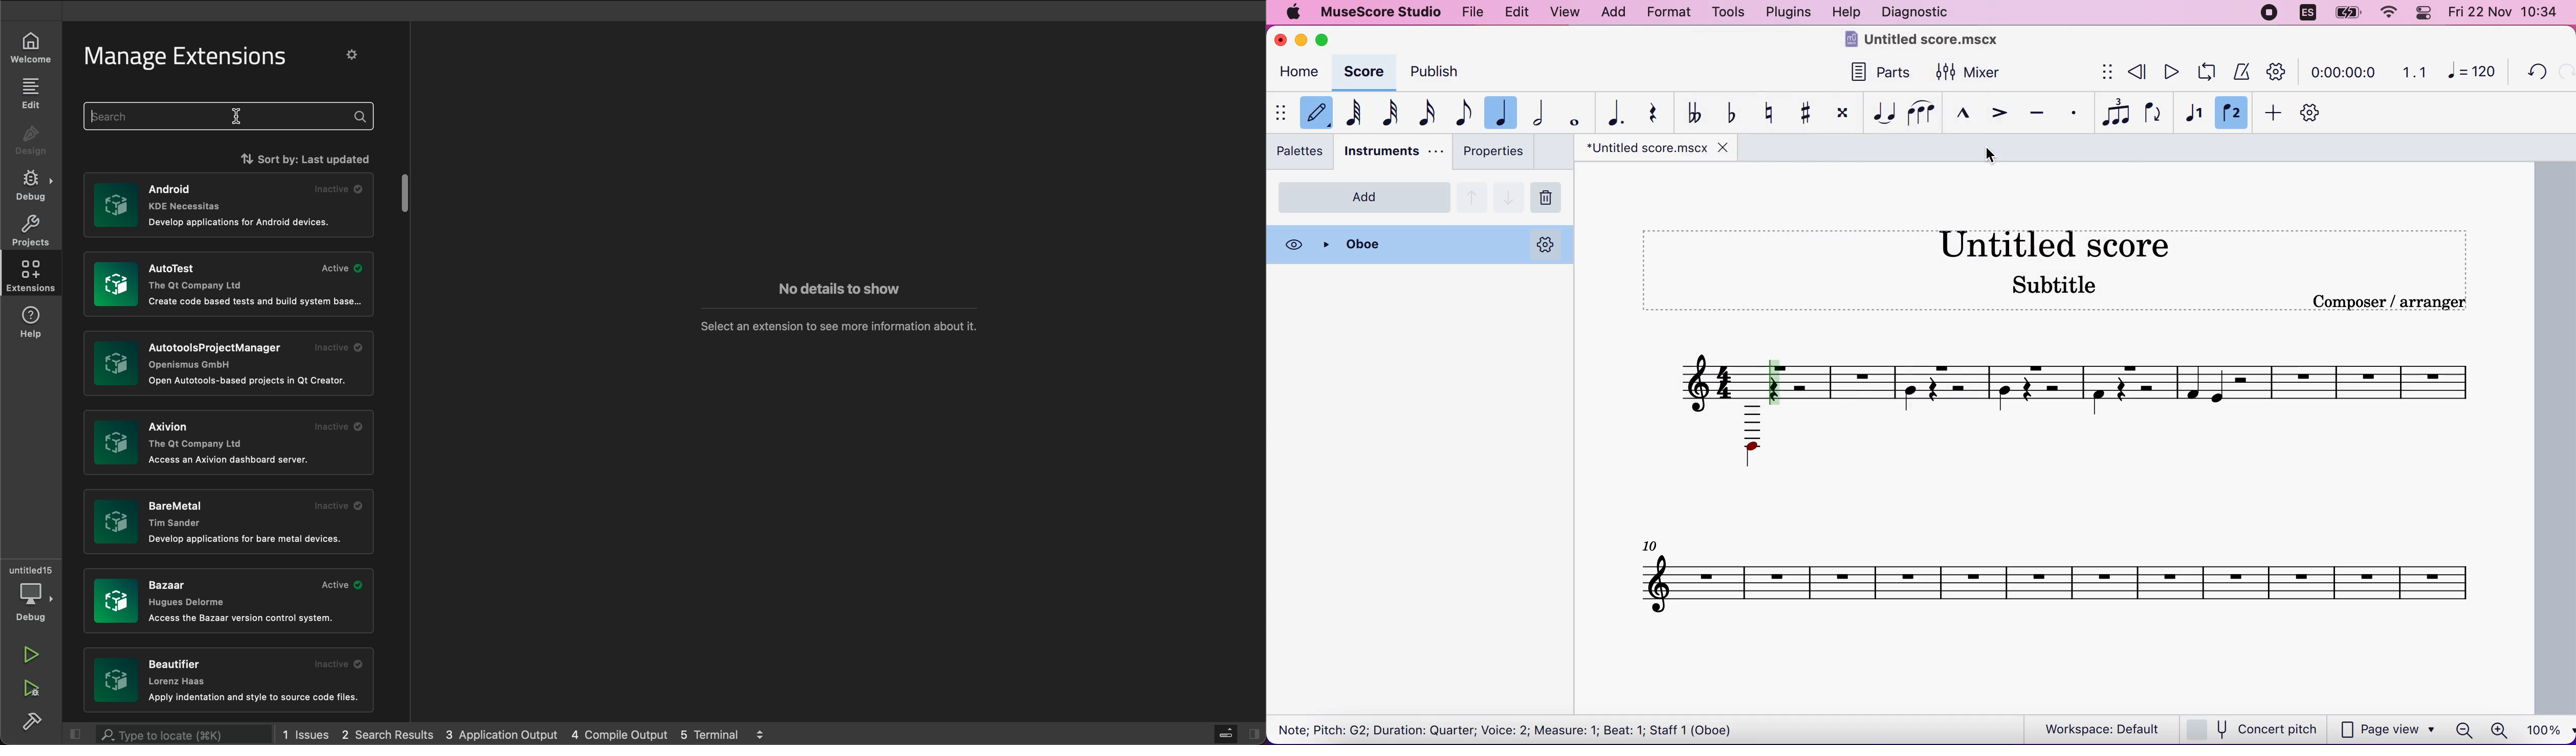 This screenshot has height=756, width=2576. Describe the element at coordinates (1237, 734) in the screenshot. I see `open sidebar` at that location.